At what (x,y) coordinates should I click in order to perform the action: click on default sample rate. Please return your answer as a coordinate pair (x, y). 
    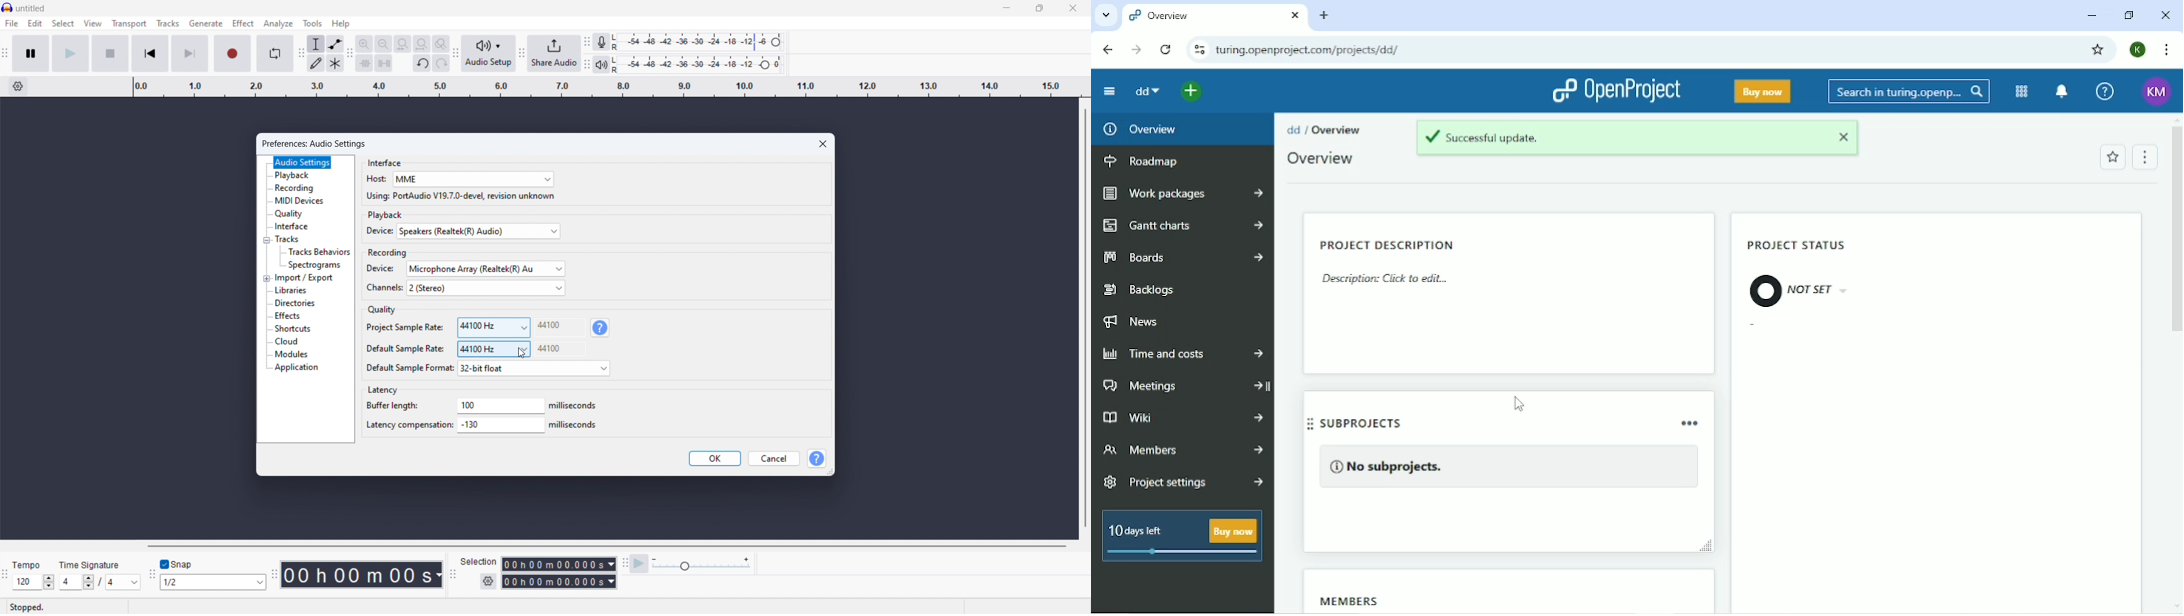
    Looking at the image, I should click on (493, 349).